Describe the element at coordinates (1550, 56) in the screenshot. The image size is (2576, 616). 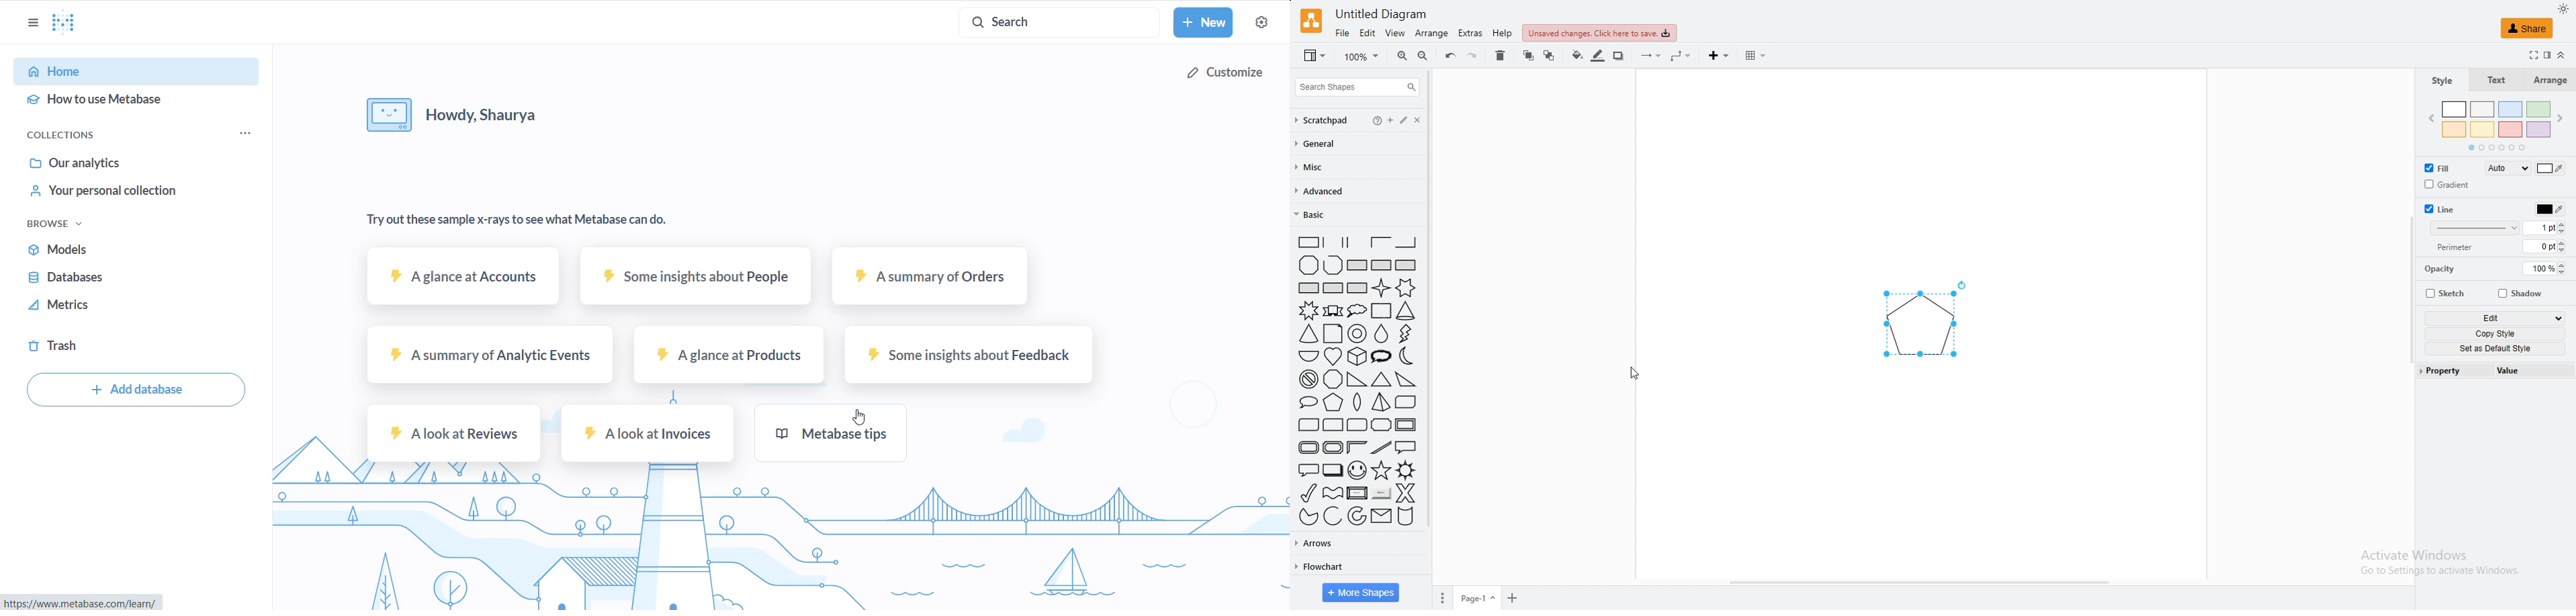
I see `to back` at that location.